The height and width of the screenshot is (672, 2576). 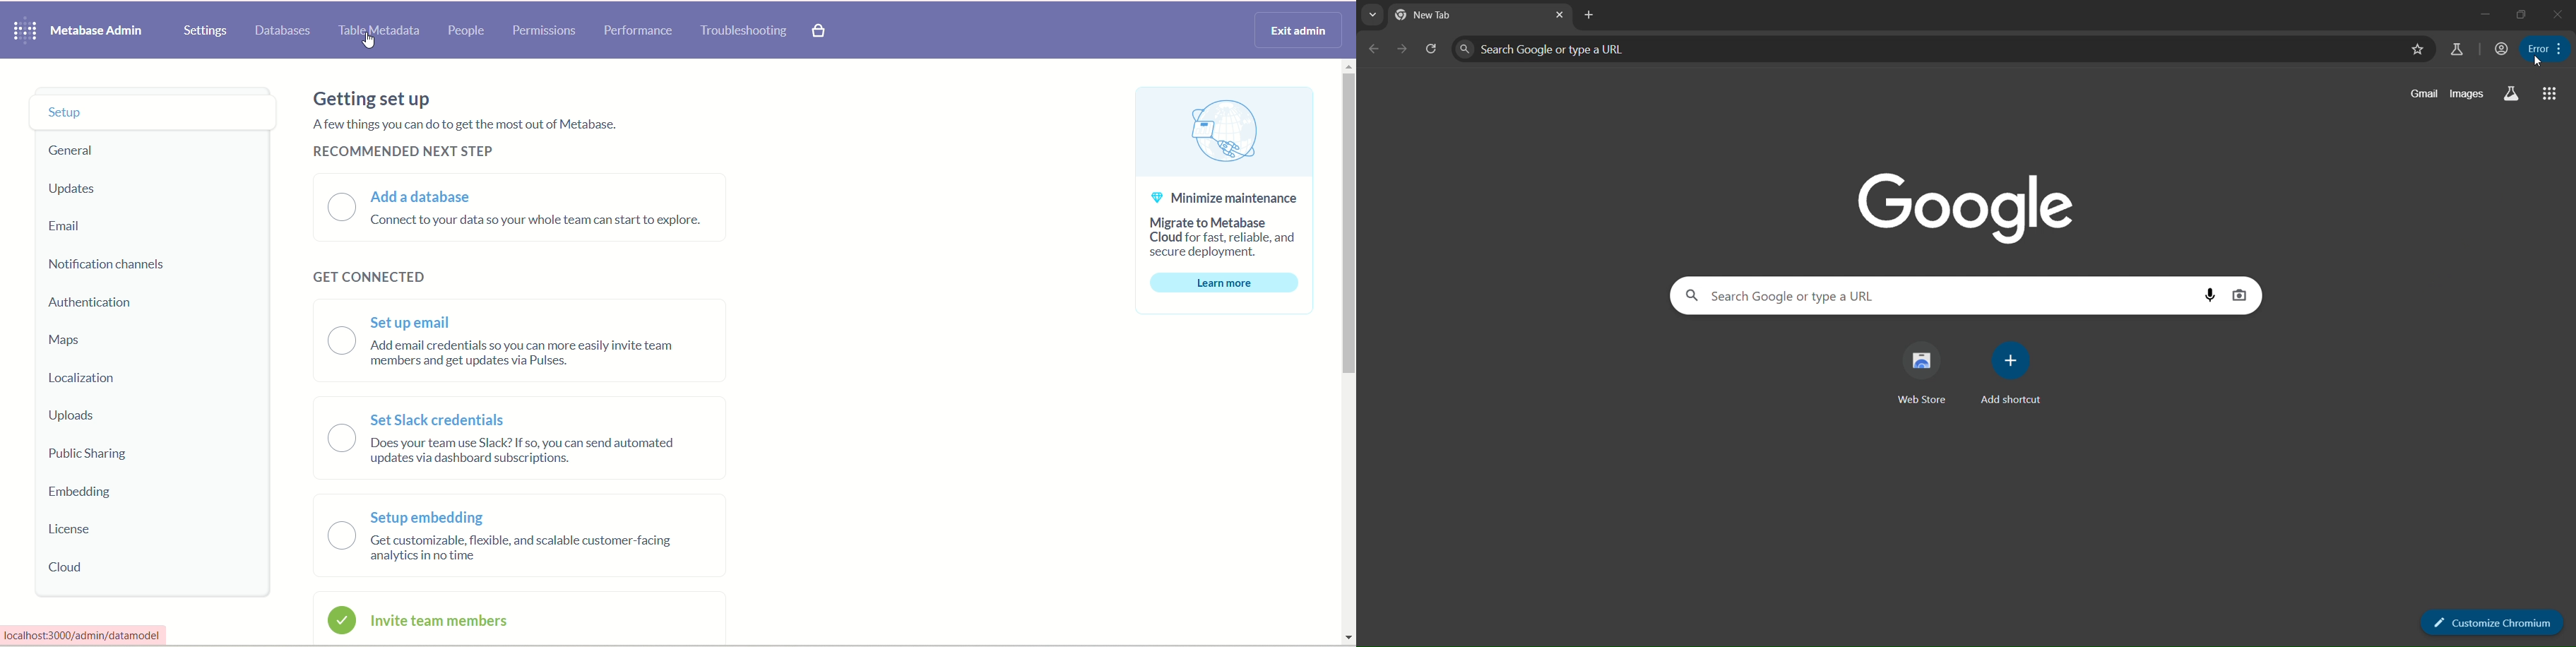 I want to click on people, so click(x=469, y=30).